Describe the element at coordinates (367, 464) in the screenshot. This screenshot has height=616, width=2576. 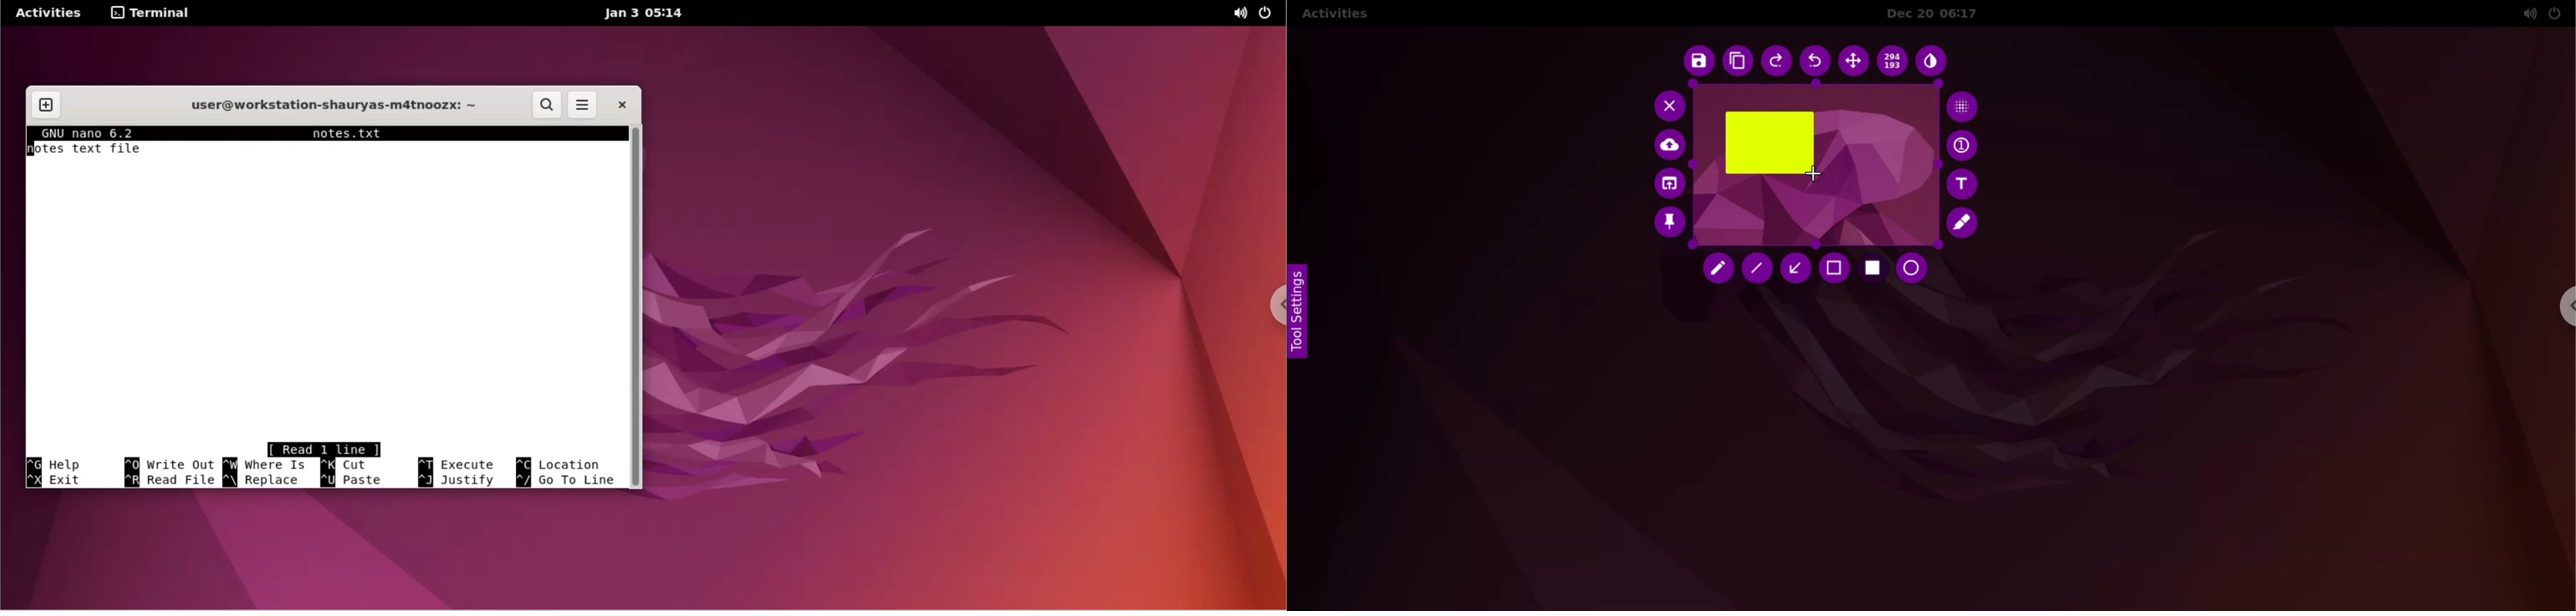
I see `^K cut` at that location.